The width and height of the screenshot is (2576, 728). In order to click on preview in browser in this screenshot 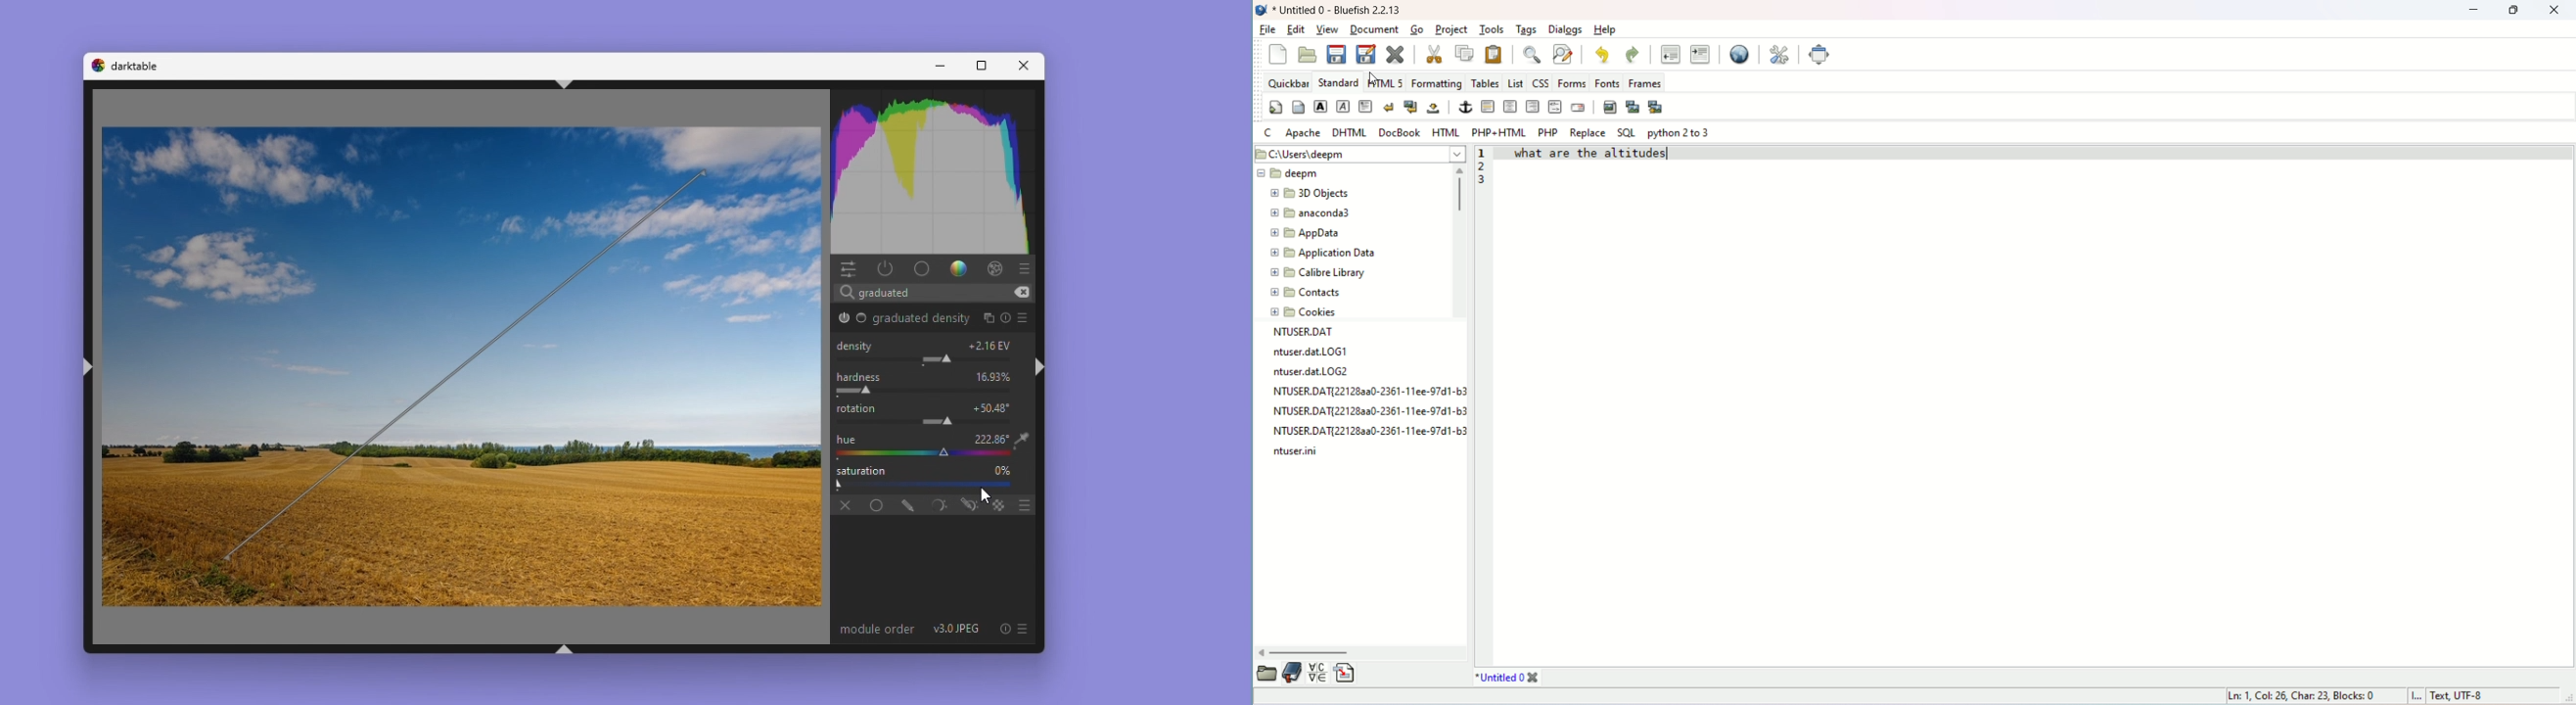, I will do `click(1740, 54)`.